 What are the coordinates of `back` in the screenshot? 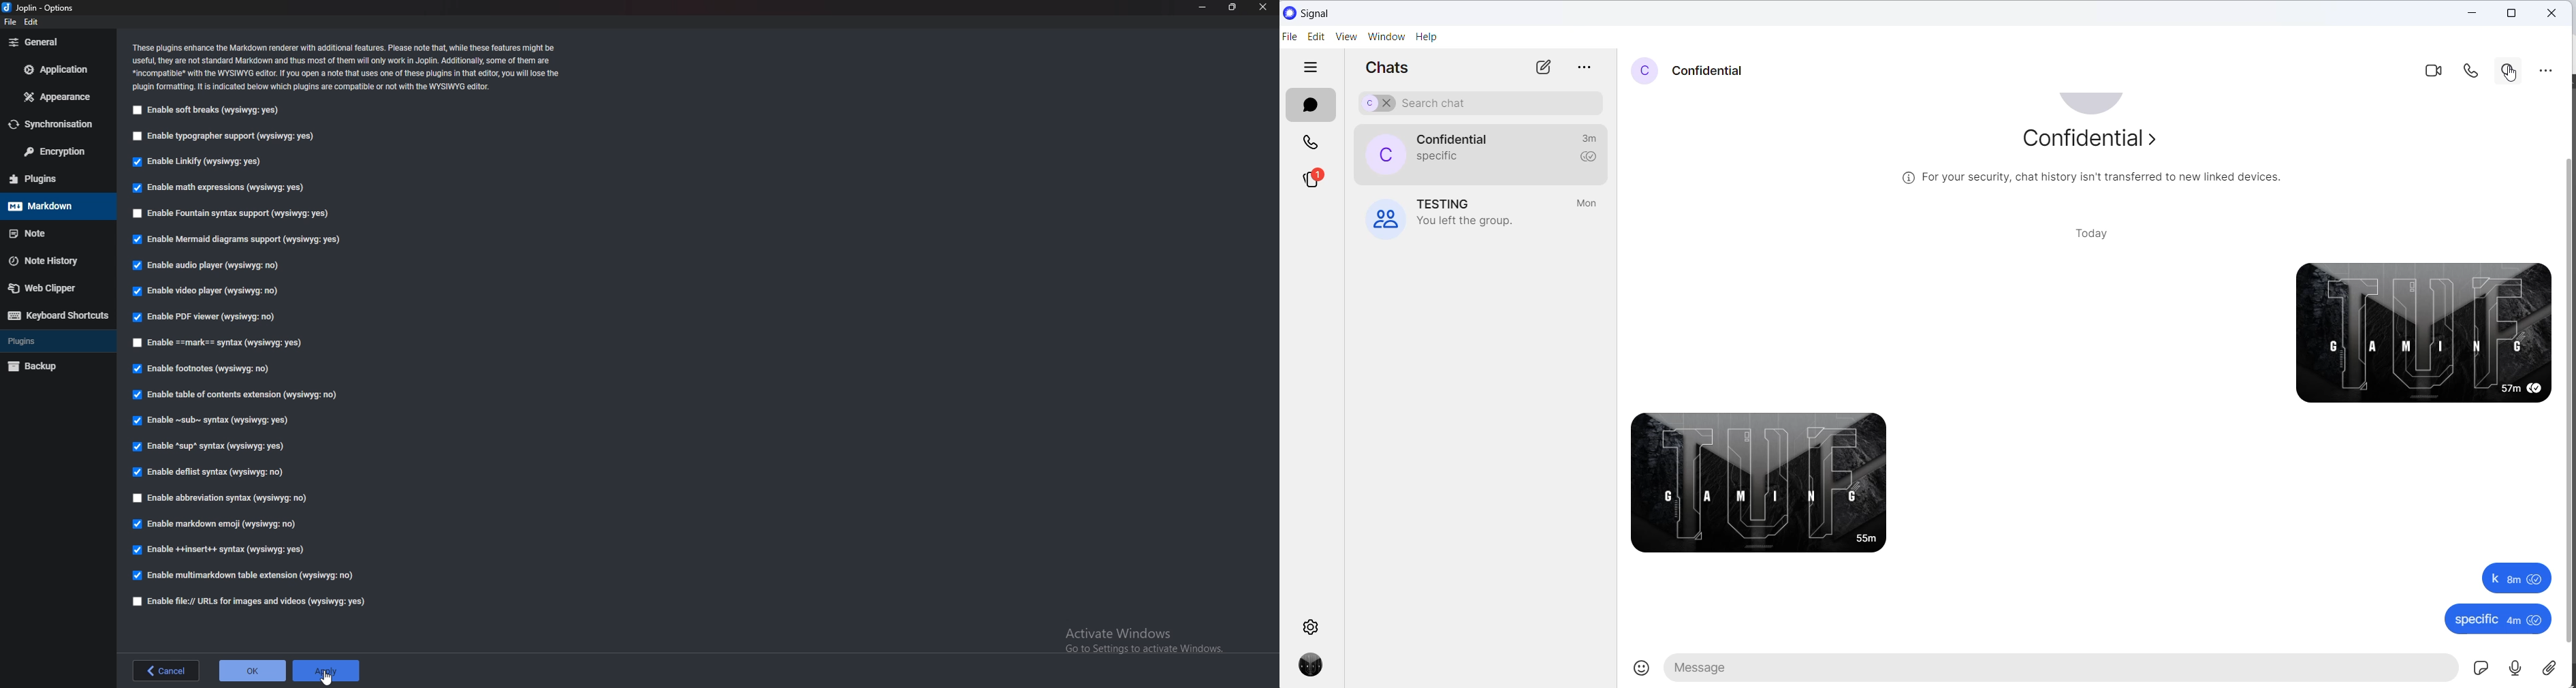 It's located at (167, 671).